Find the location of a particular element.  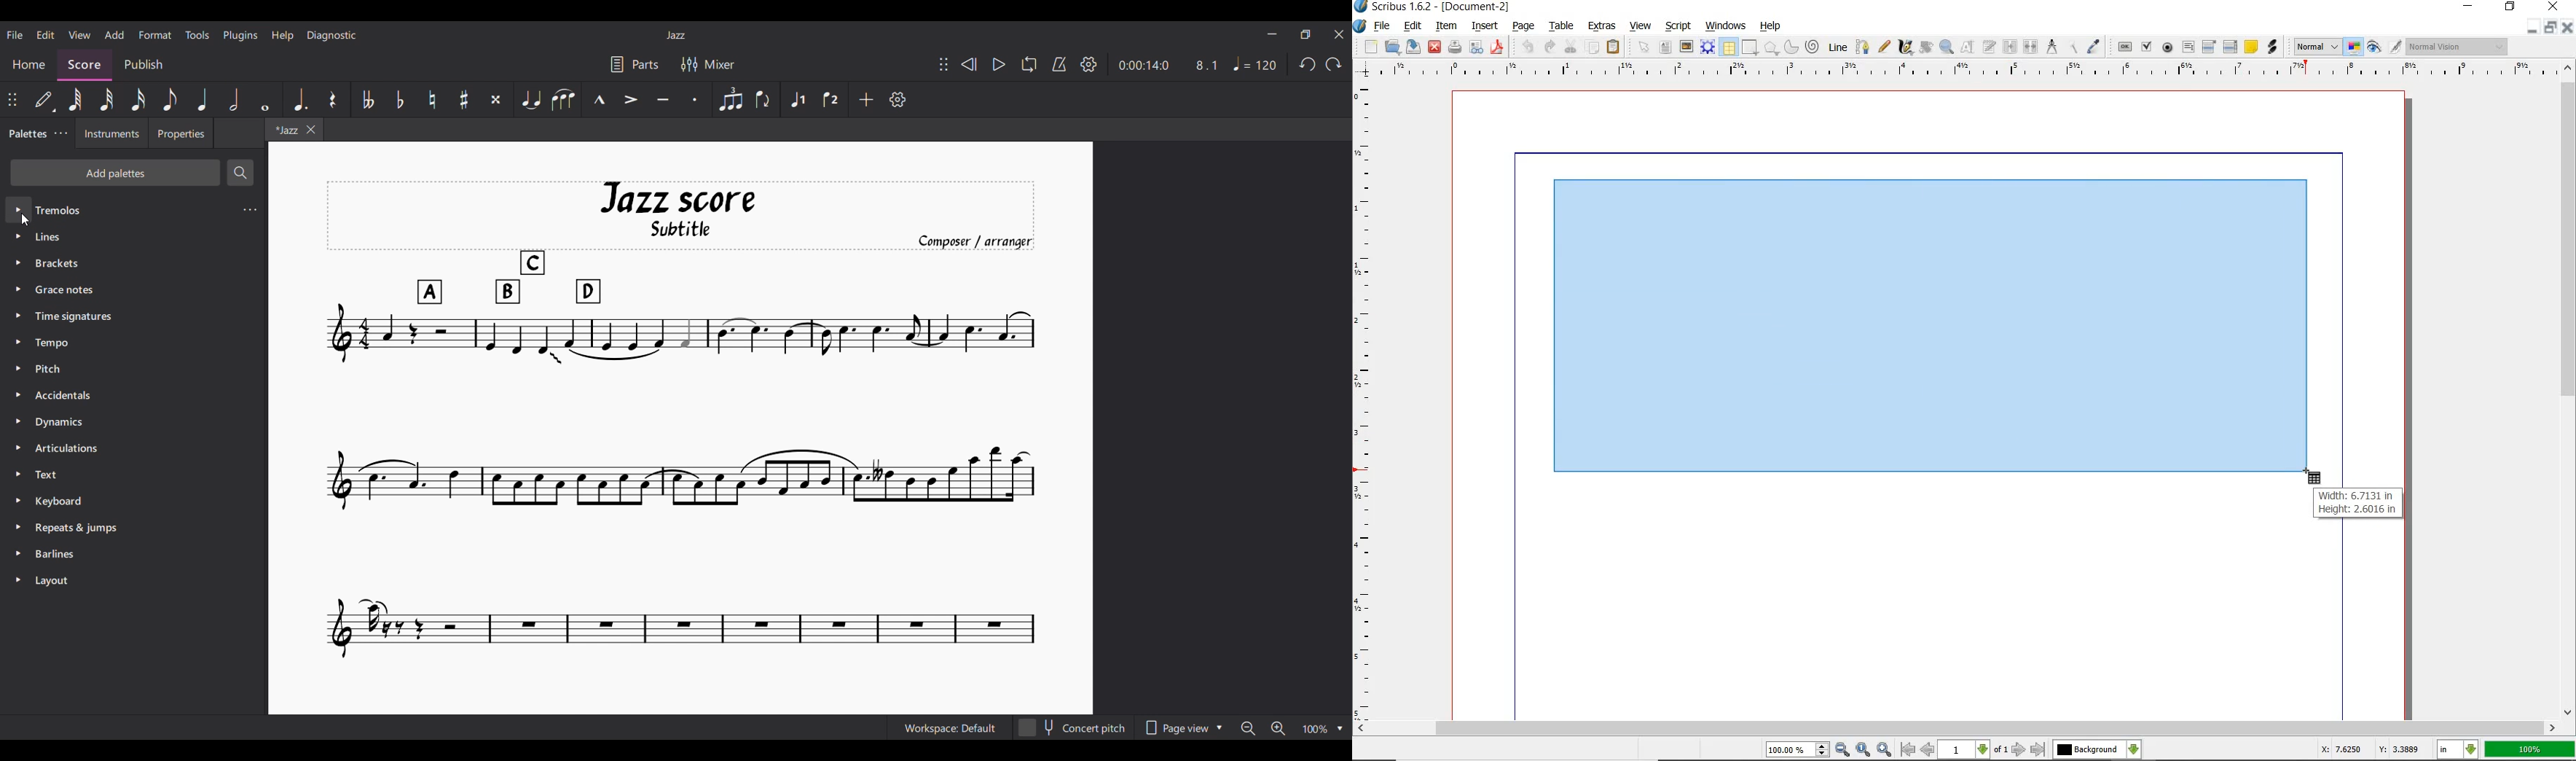

zoom to is located at coordinates (1864, 751).